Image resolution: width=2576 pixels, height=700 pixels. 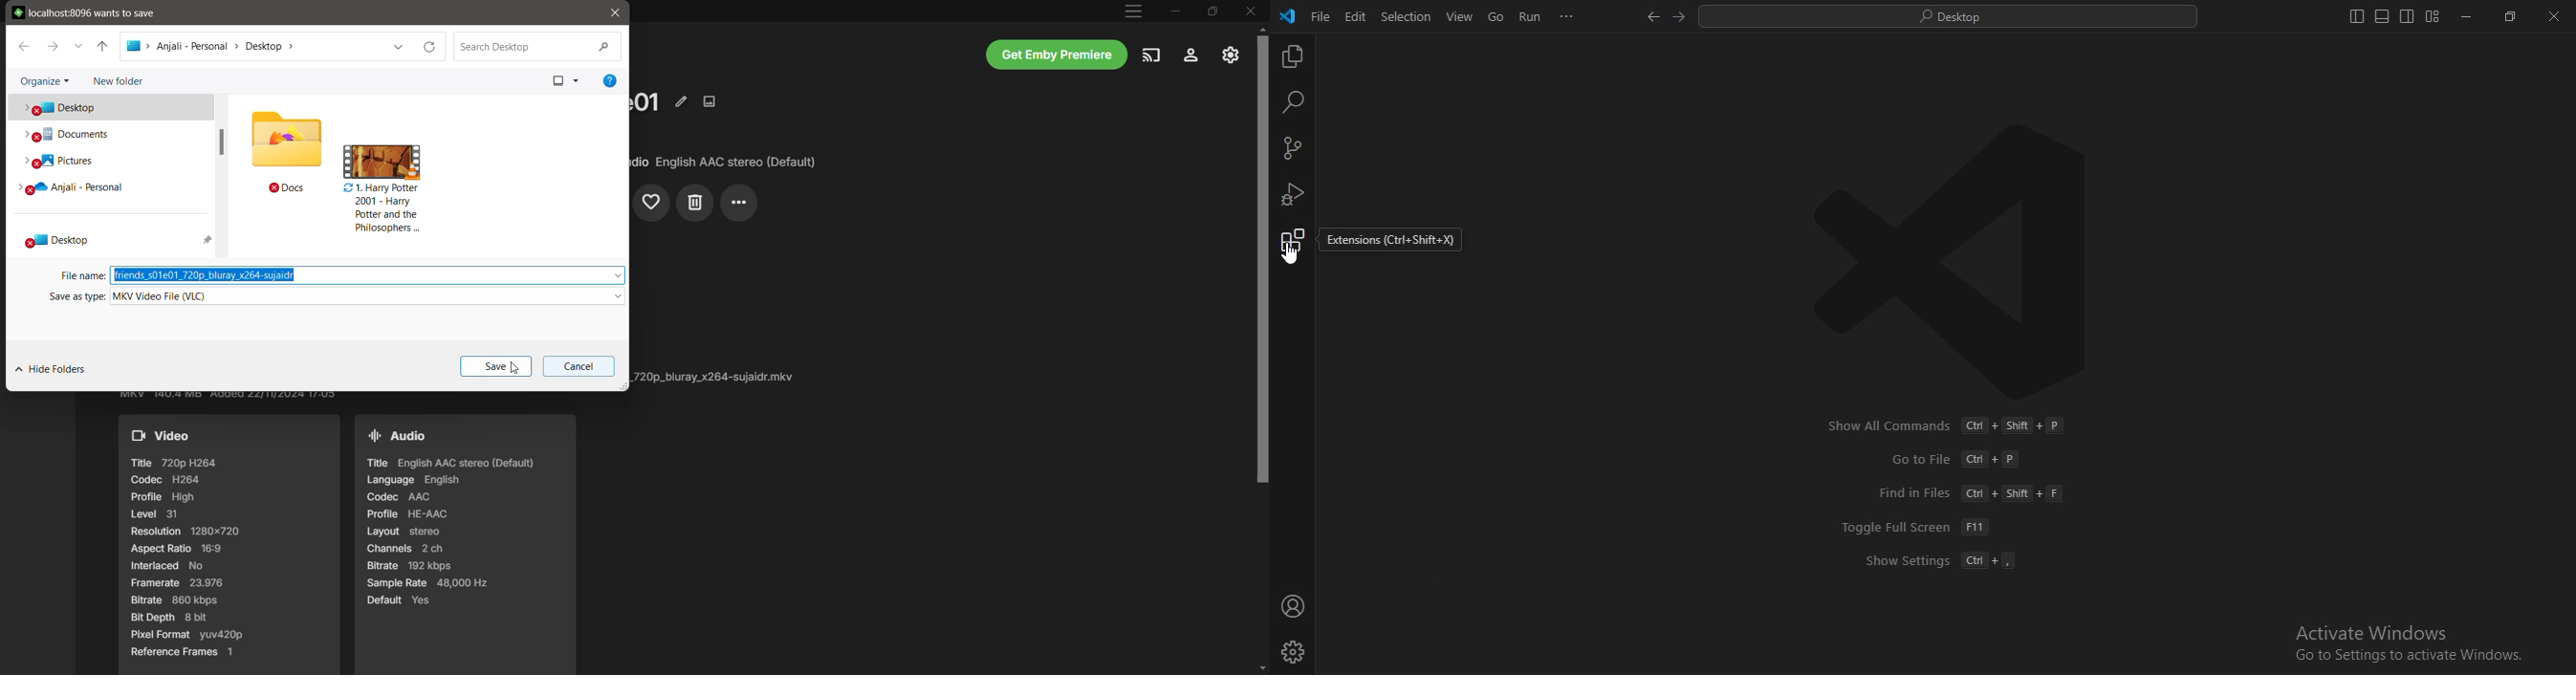 What do you see at coordinates (383, 189) in the screenshot?
I see `Harry Potter 2001 film` at bounding box center [383, 189].